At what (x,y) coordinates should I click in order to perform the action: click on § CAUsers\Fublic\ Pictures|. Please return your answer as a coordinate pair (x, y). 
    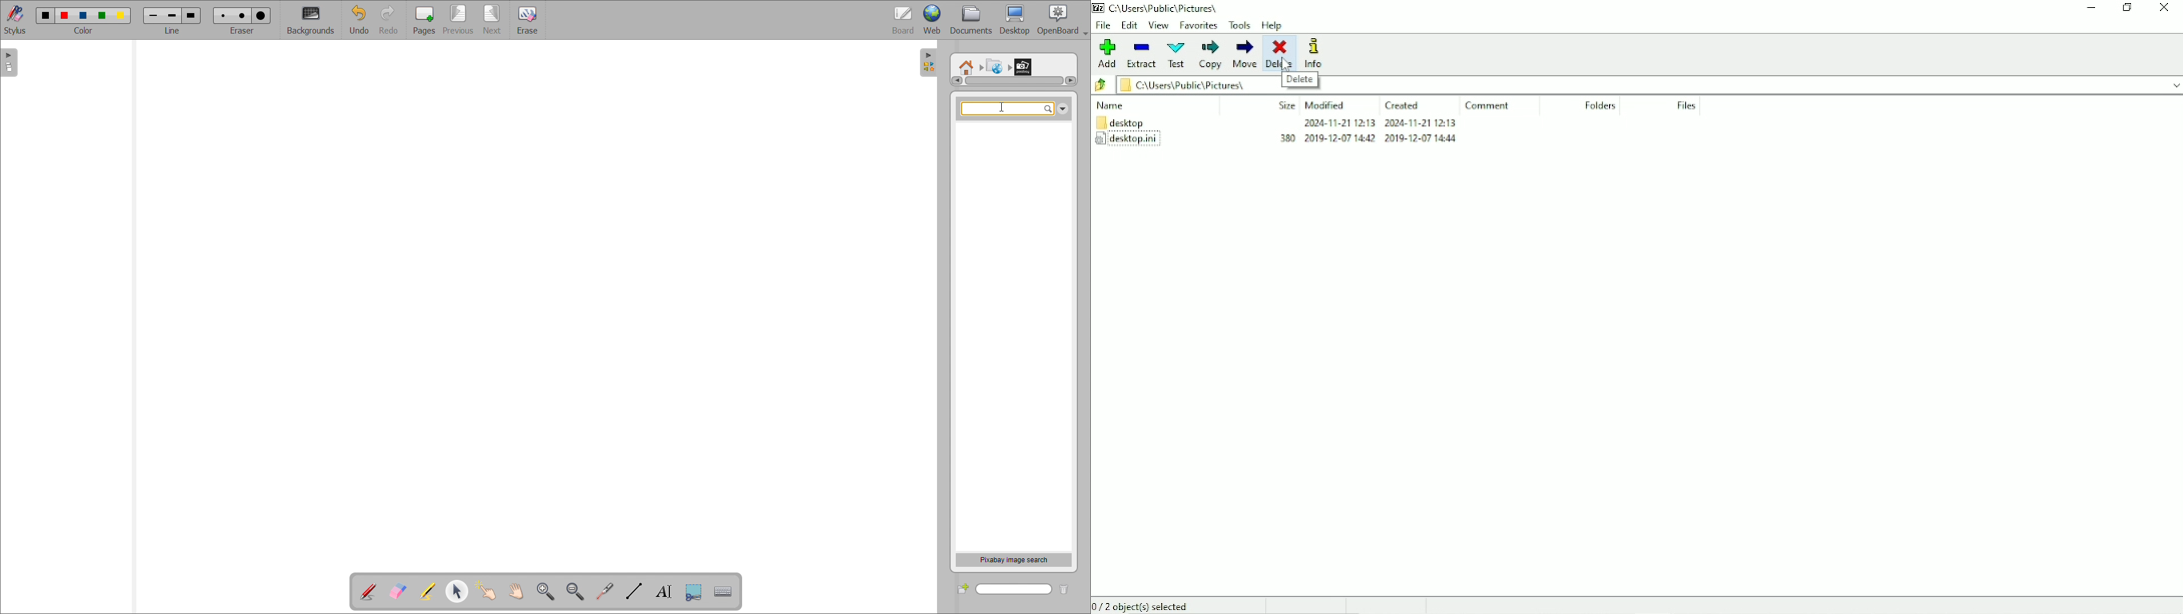
    Looking at the image, I should click on (1194, 84).